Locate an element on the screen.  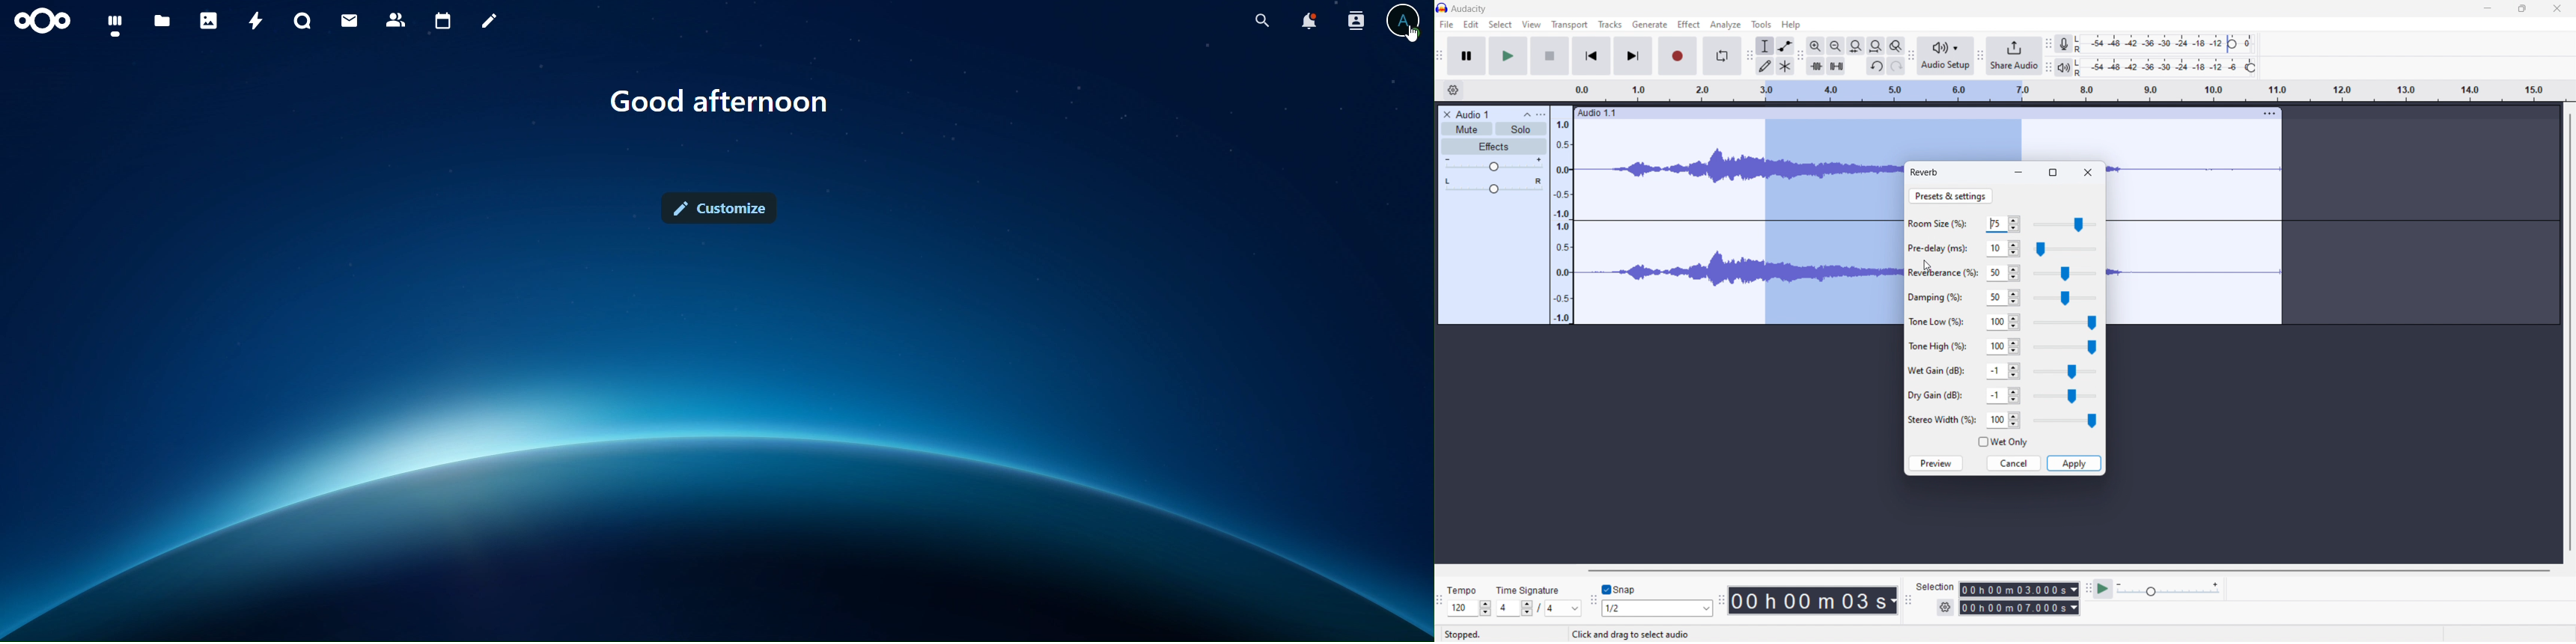
envelop tool is located at coordinates (1785, 46).